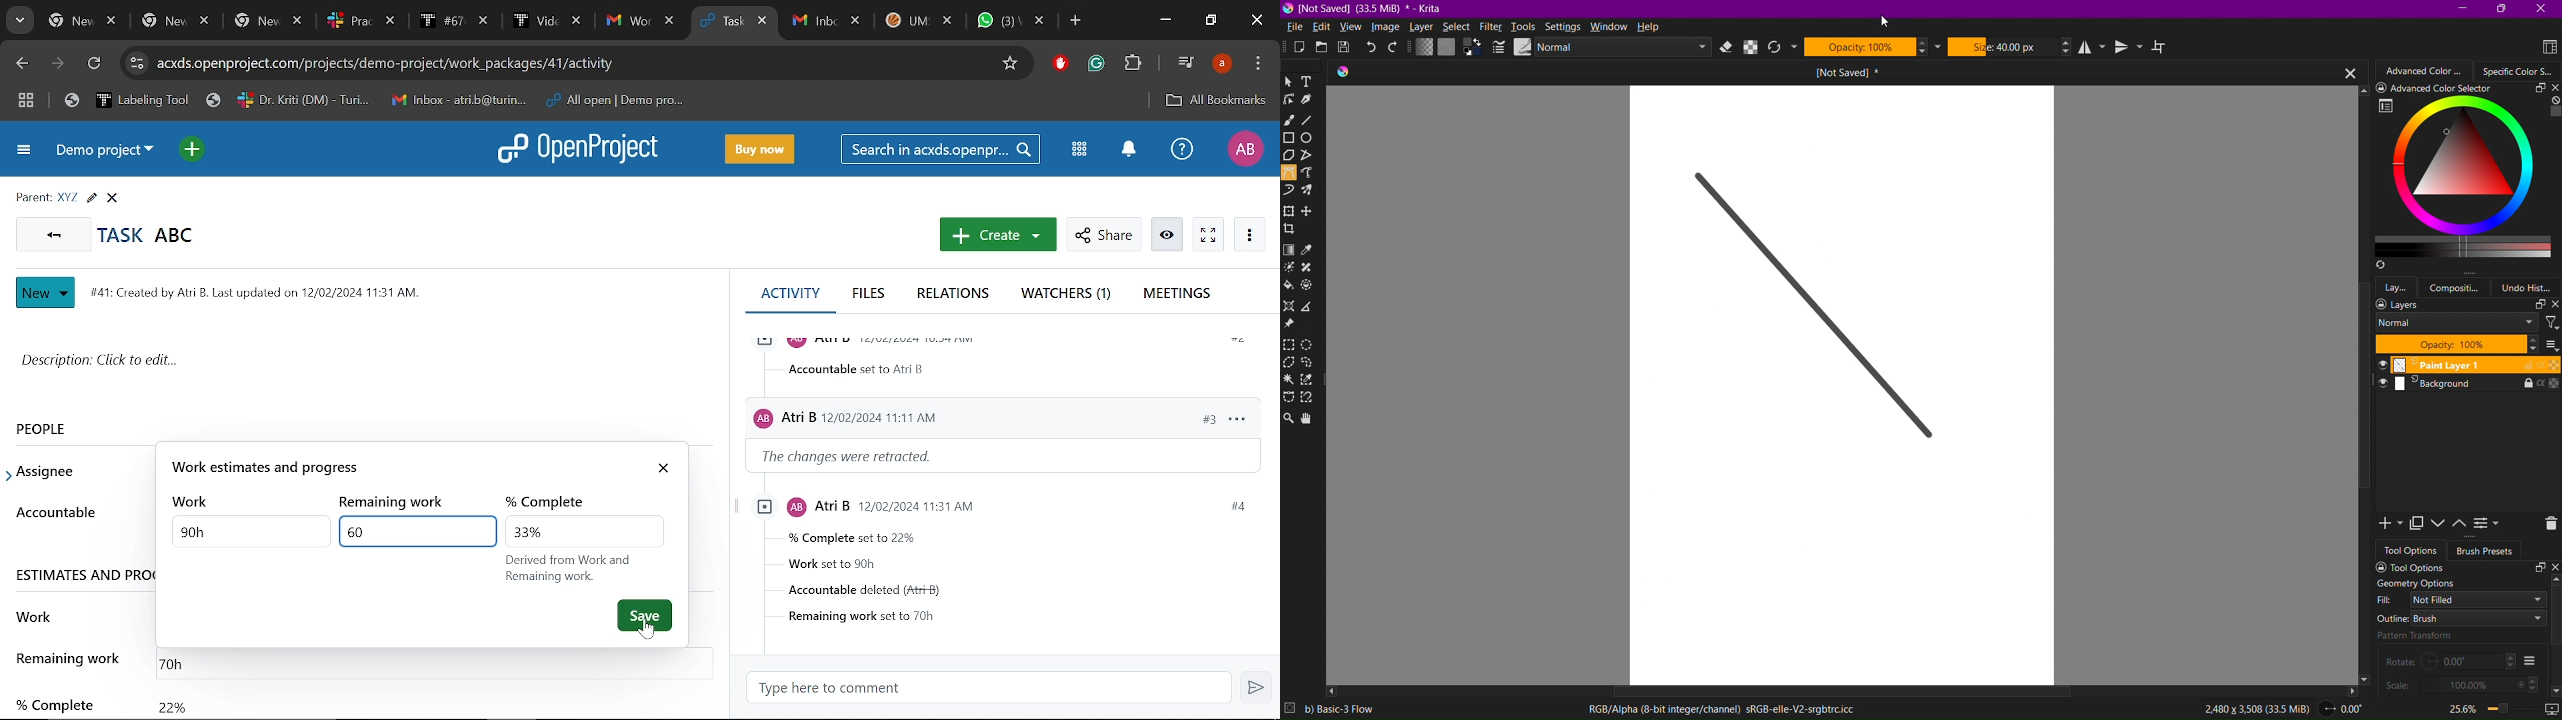 This screenshot has width=2576, height=728. I want to click on Close, so click(2544, 9).